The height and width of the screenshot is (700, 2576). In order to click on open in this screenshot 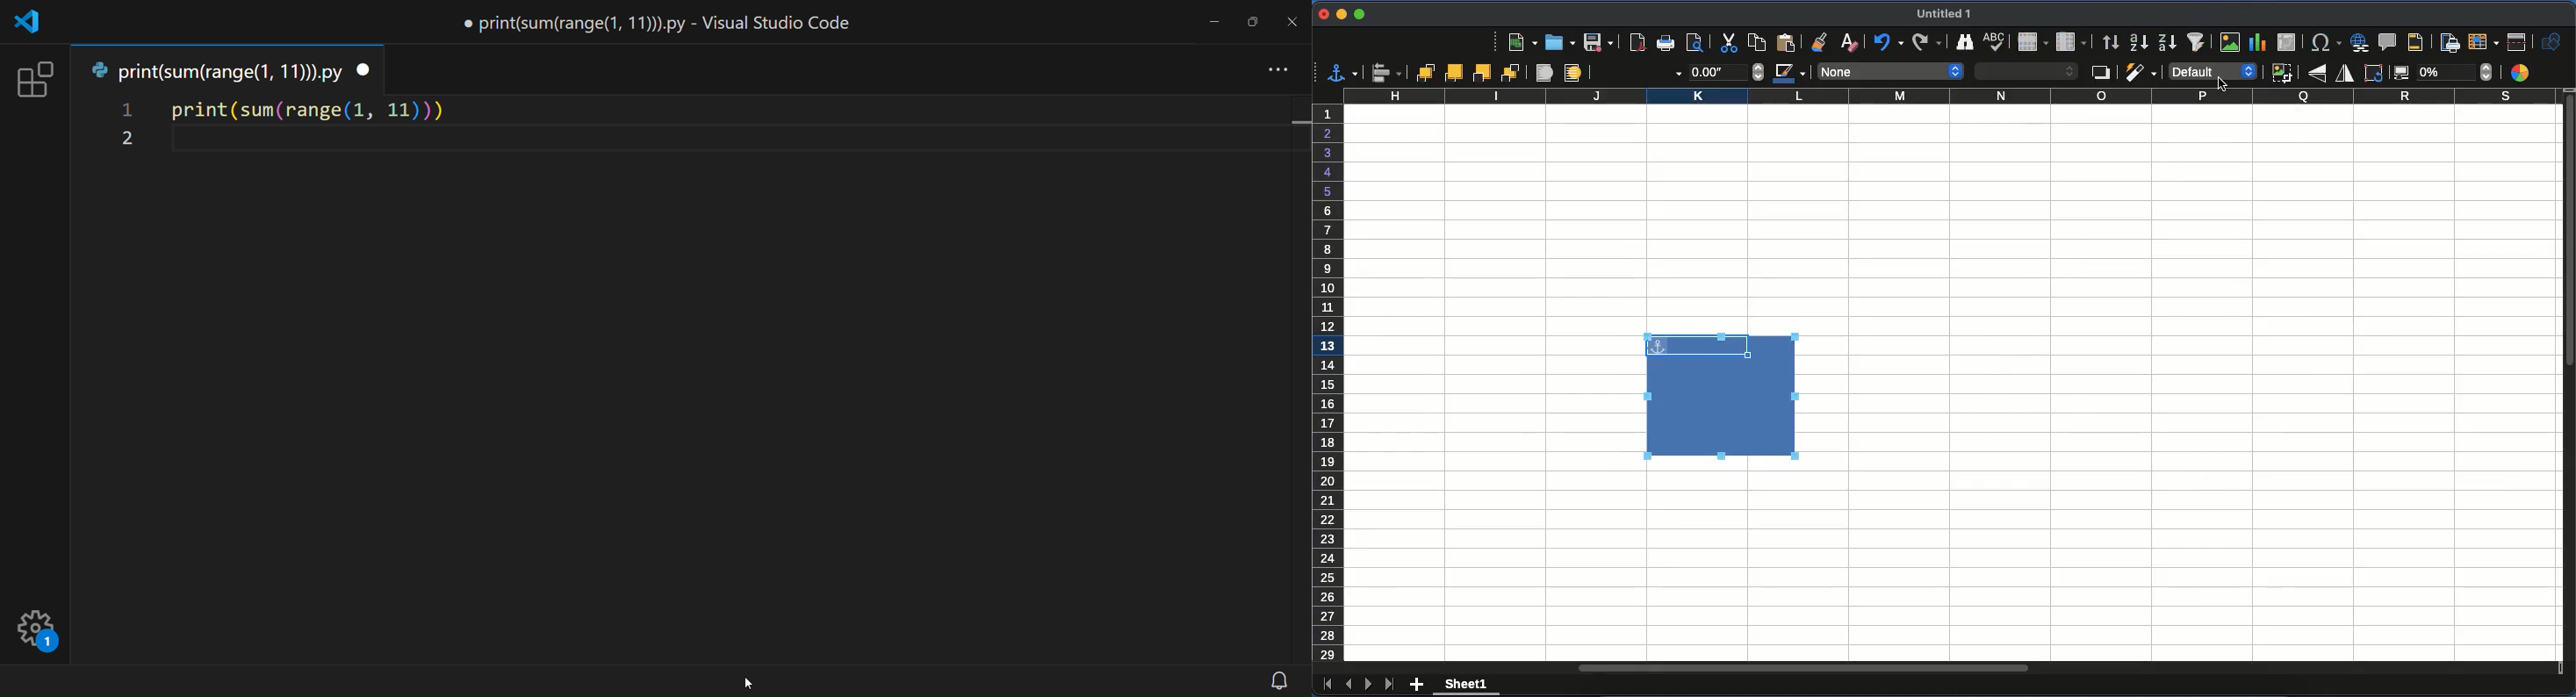, I will do `click(1560, 44)`.